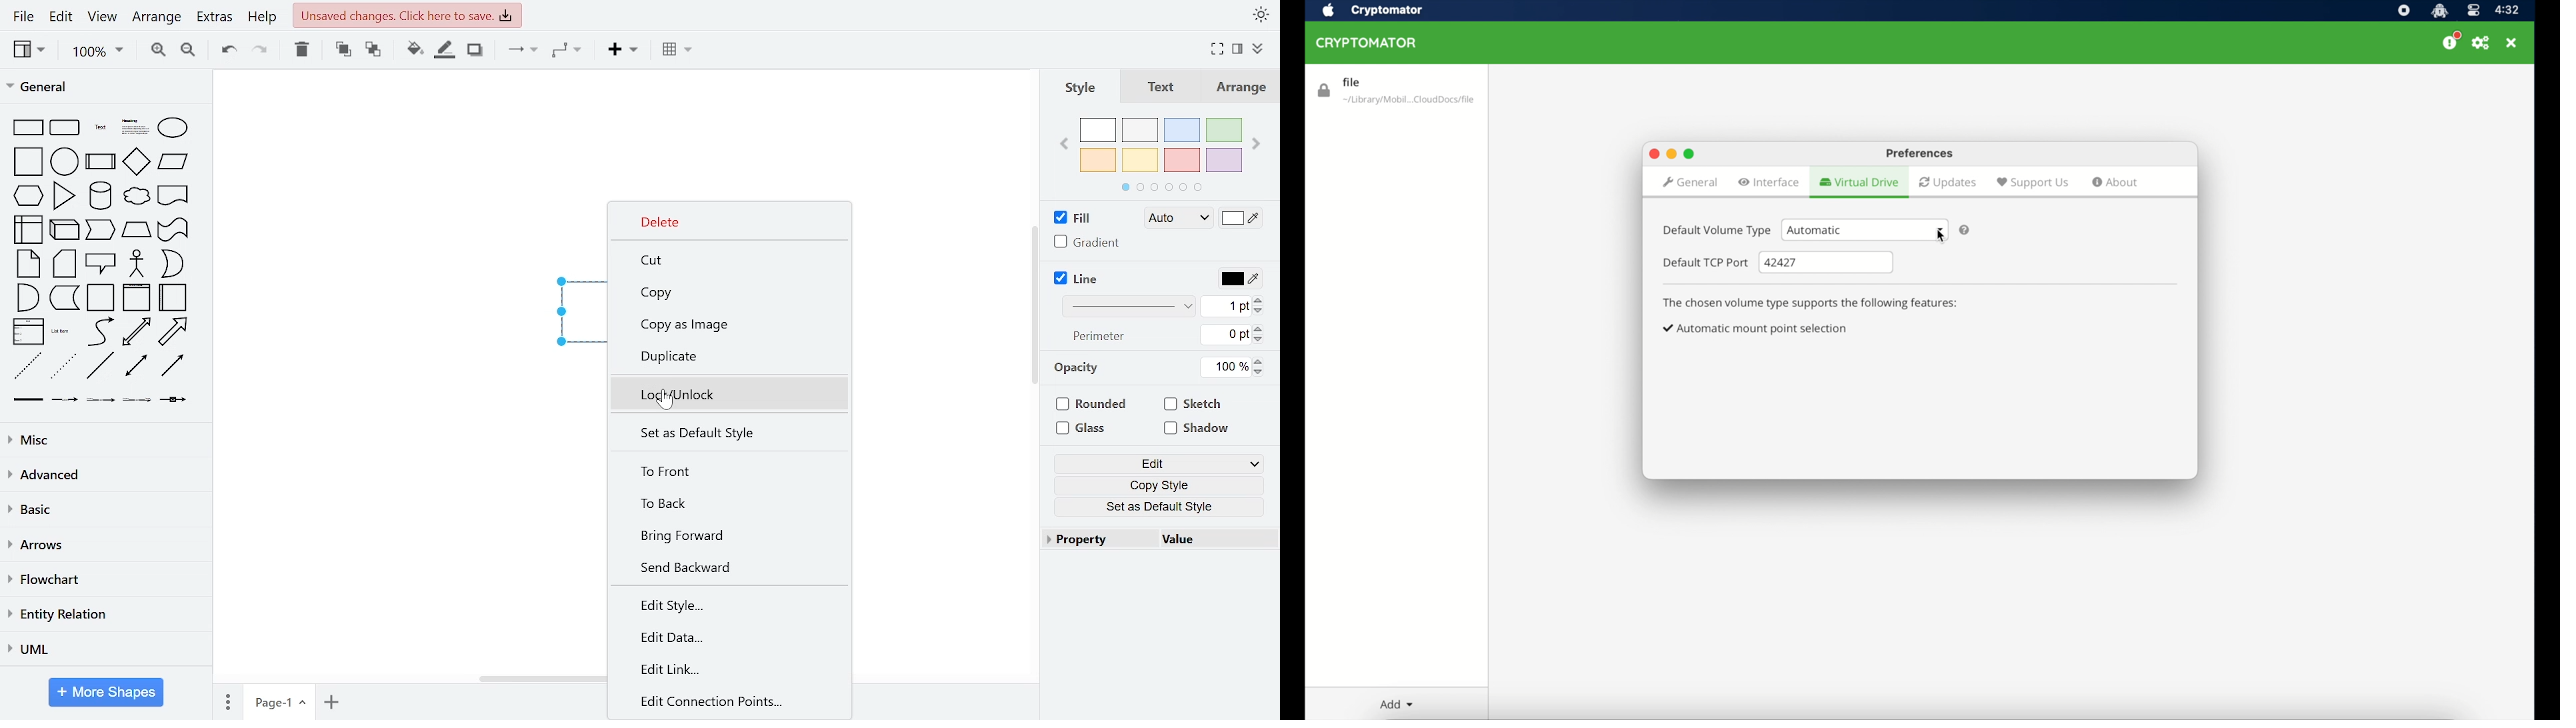 This screenshot has height=728, width=2576. I want to click on question mark icon, so click(1964, 230).